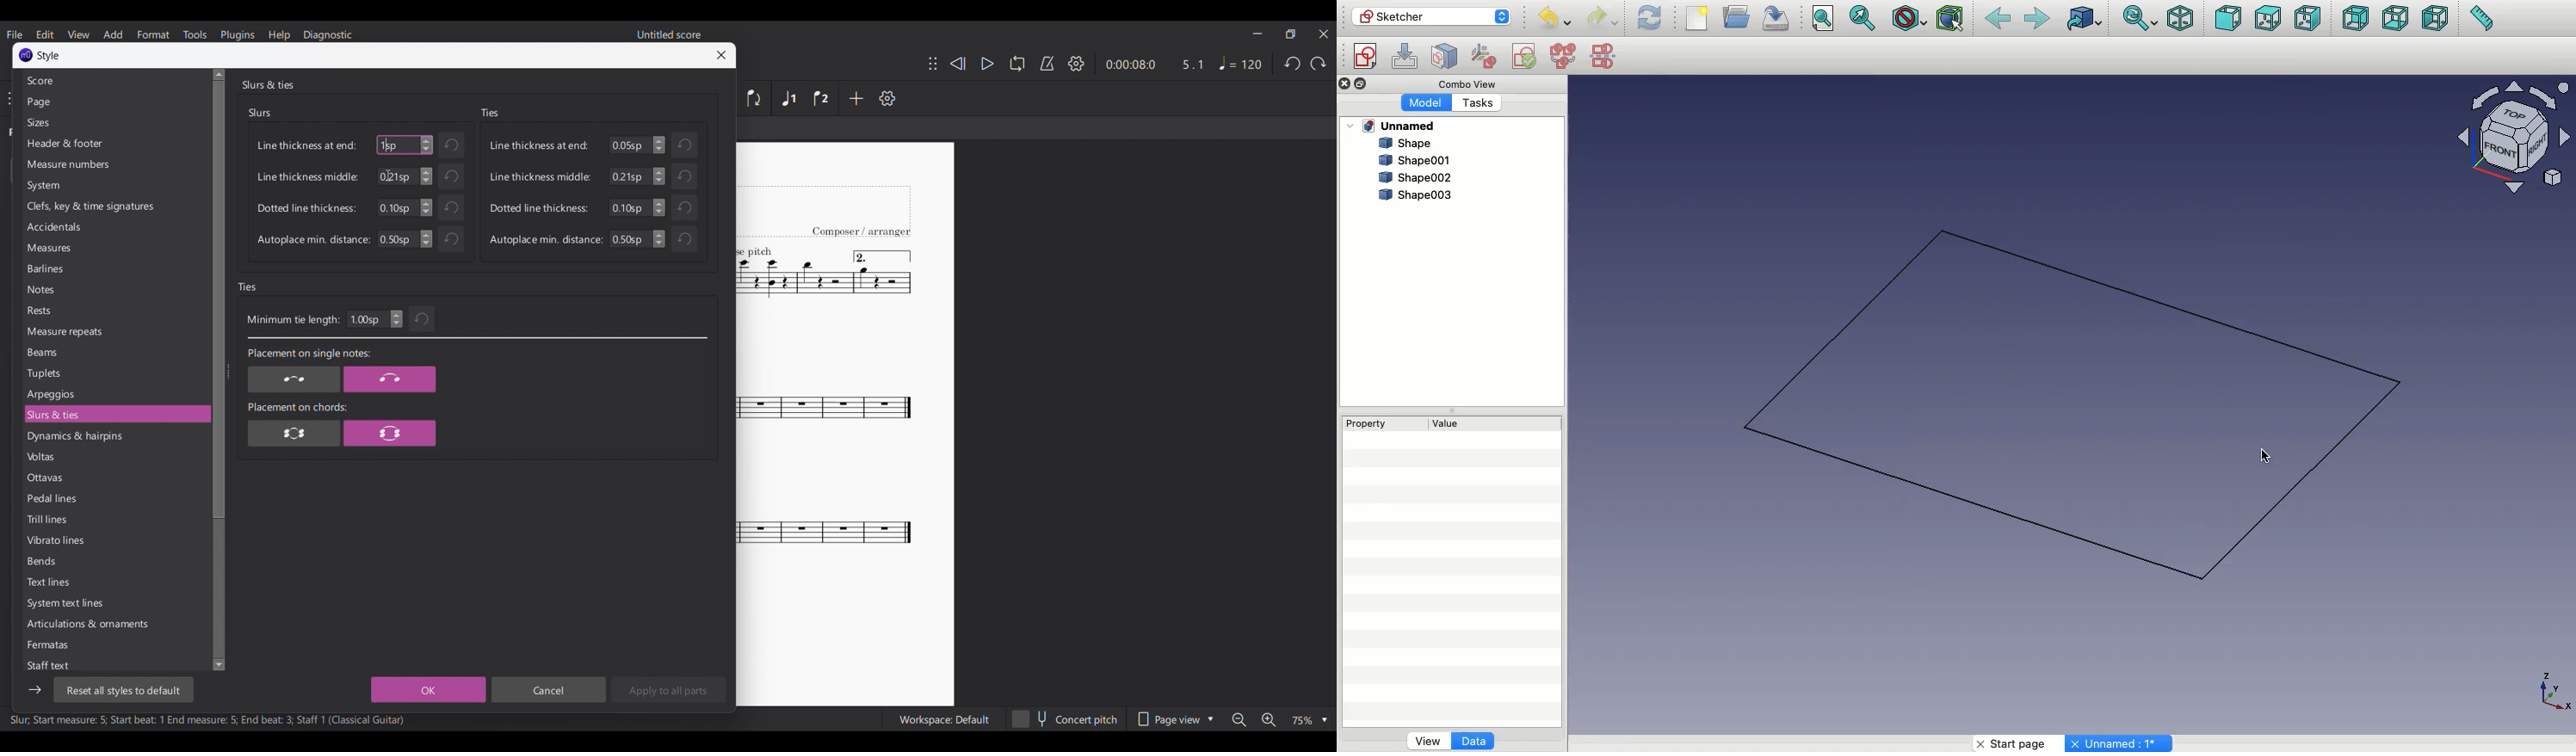  I want to click on Typing in, so click(400, 145).